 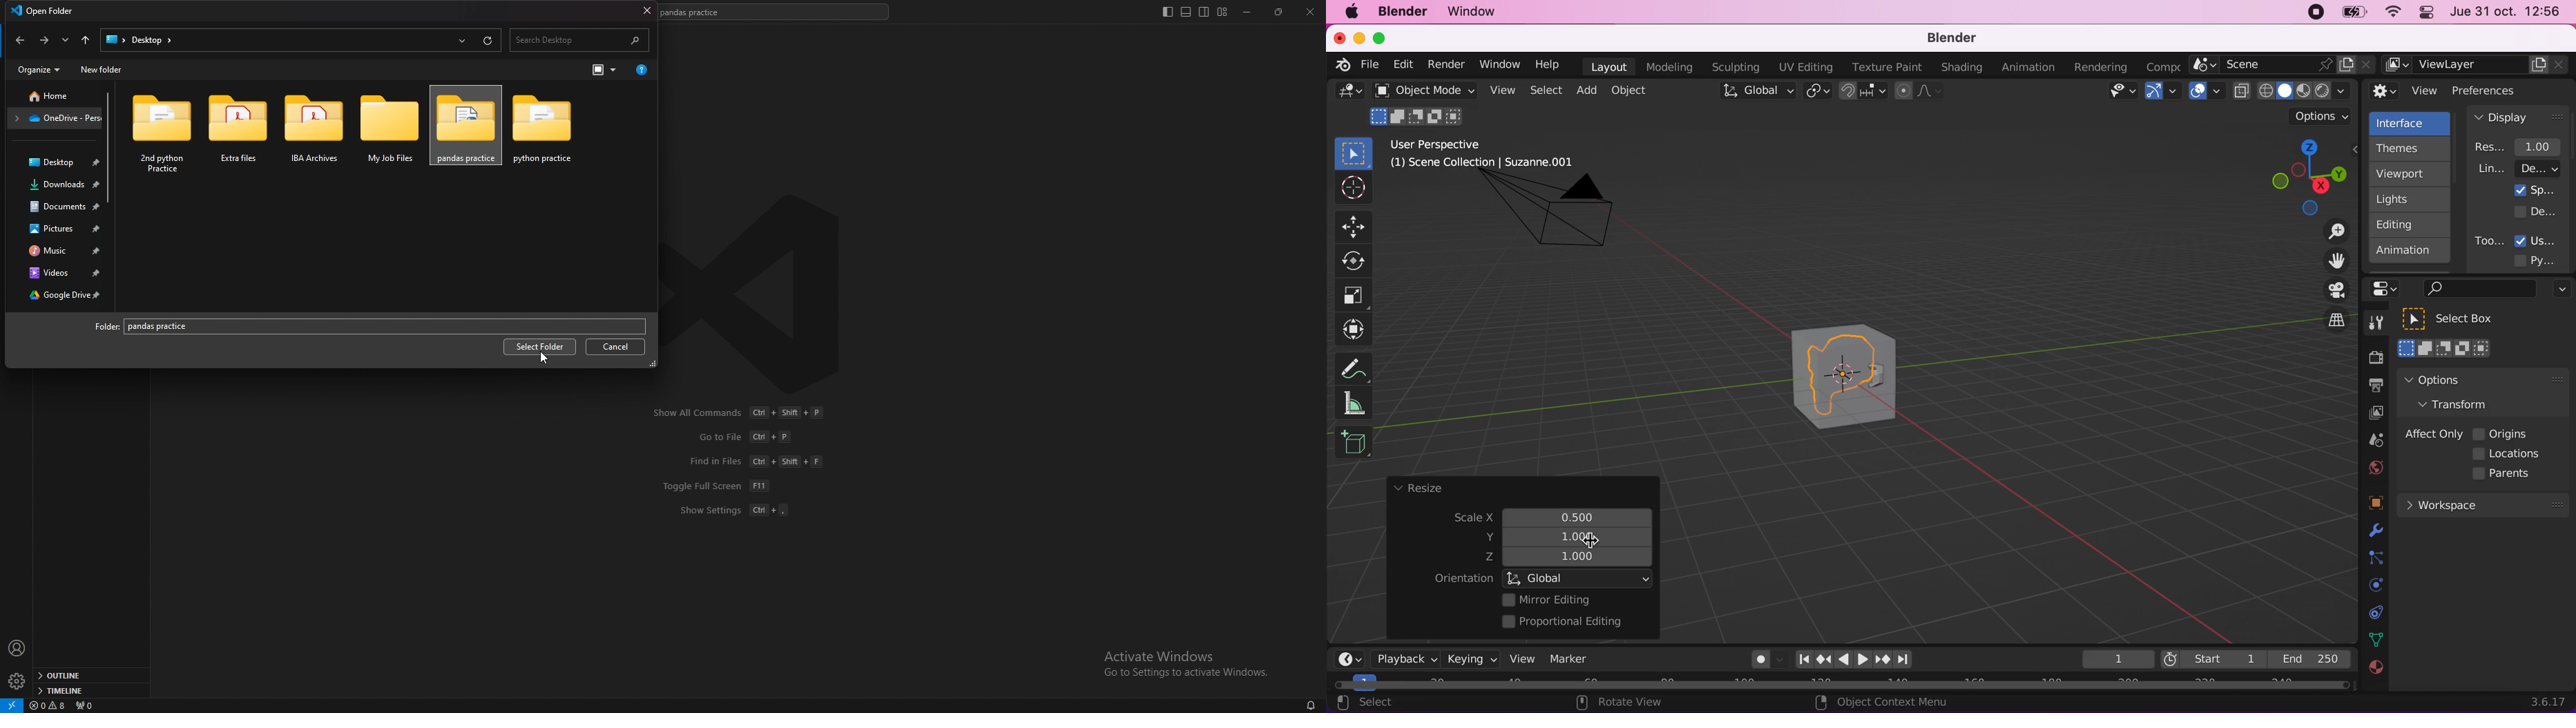 I want to click on mirror editing, so click(x=1574, y=600).